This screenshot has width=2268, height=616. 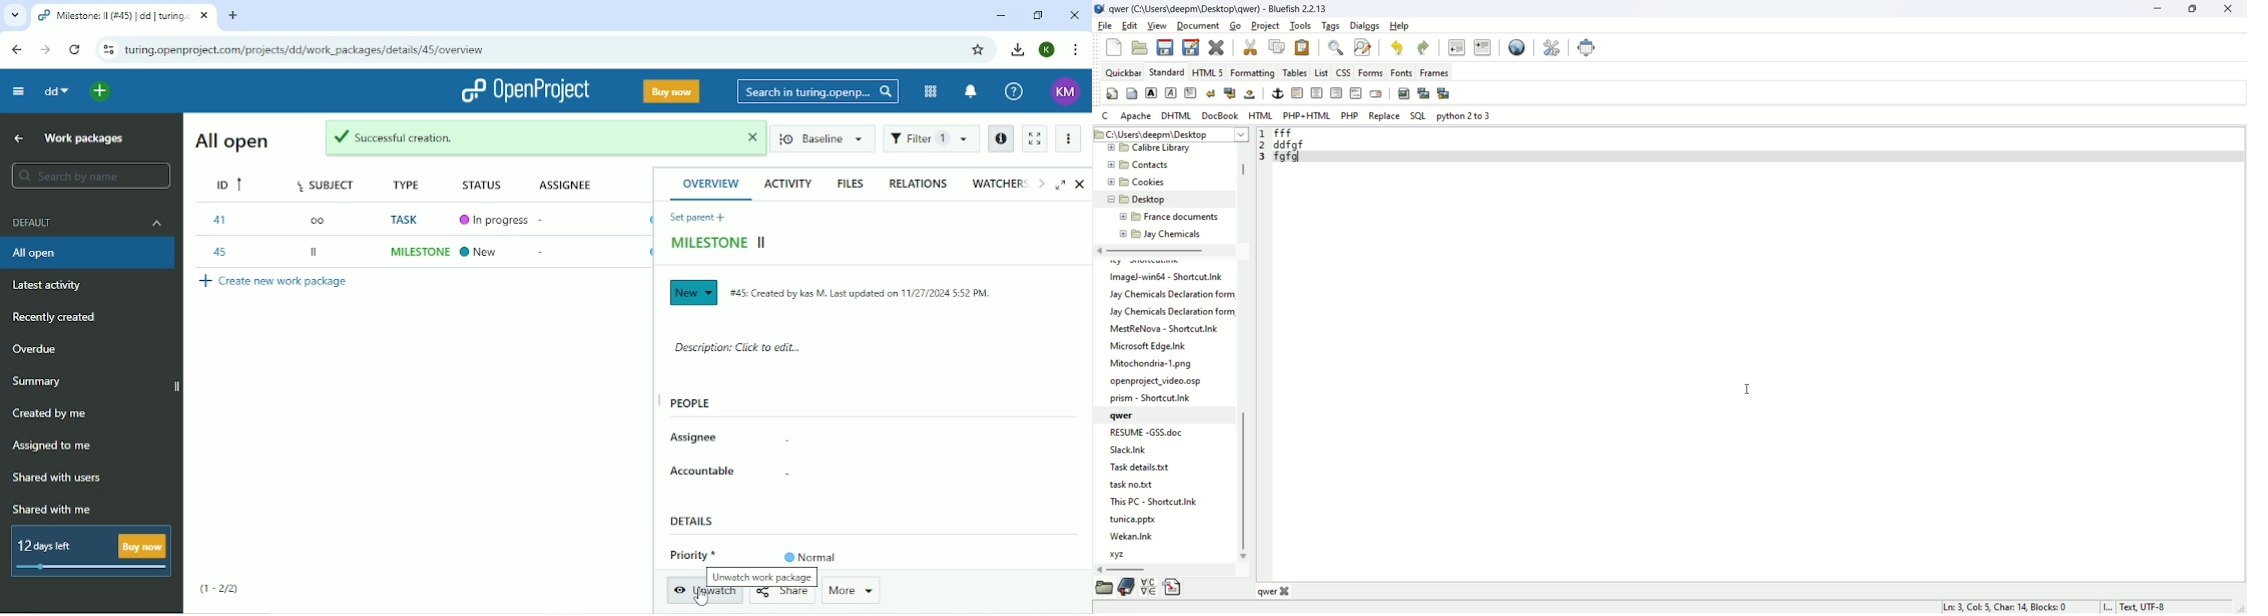 What do you see at coordinates (694, 438) in the screenshot?
I see `Assignee` at bounding box center [694, 438].